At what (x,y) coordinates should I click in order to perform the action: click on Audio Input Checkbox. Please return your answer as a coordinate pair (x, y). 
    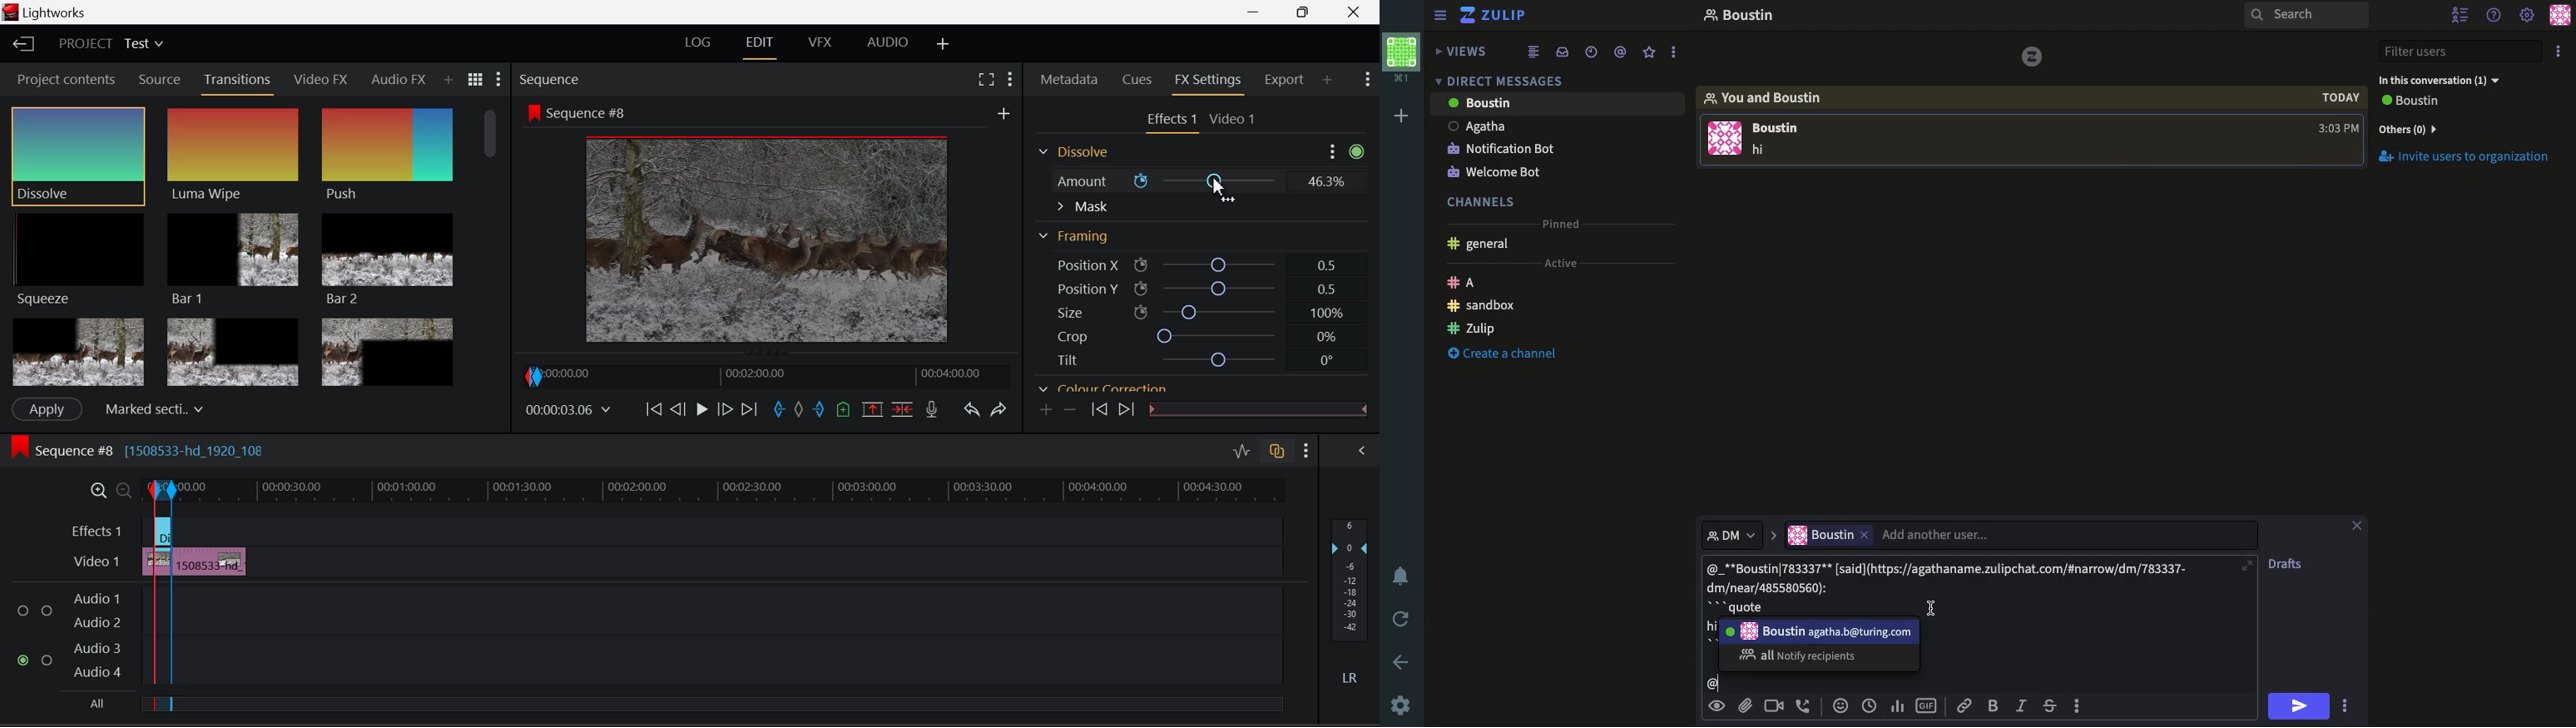
    Looking at the image, I should click on (24, 659).